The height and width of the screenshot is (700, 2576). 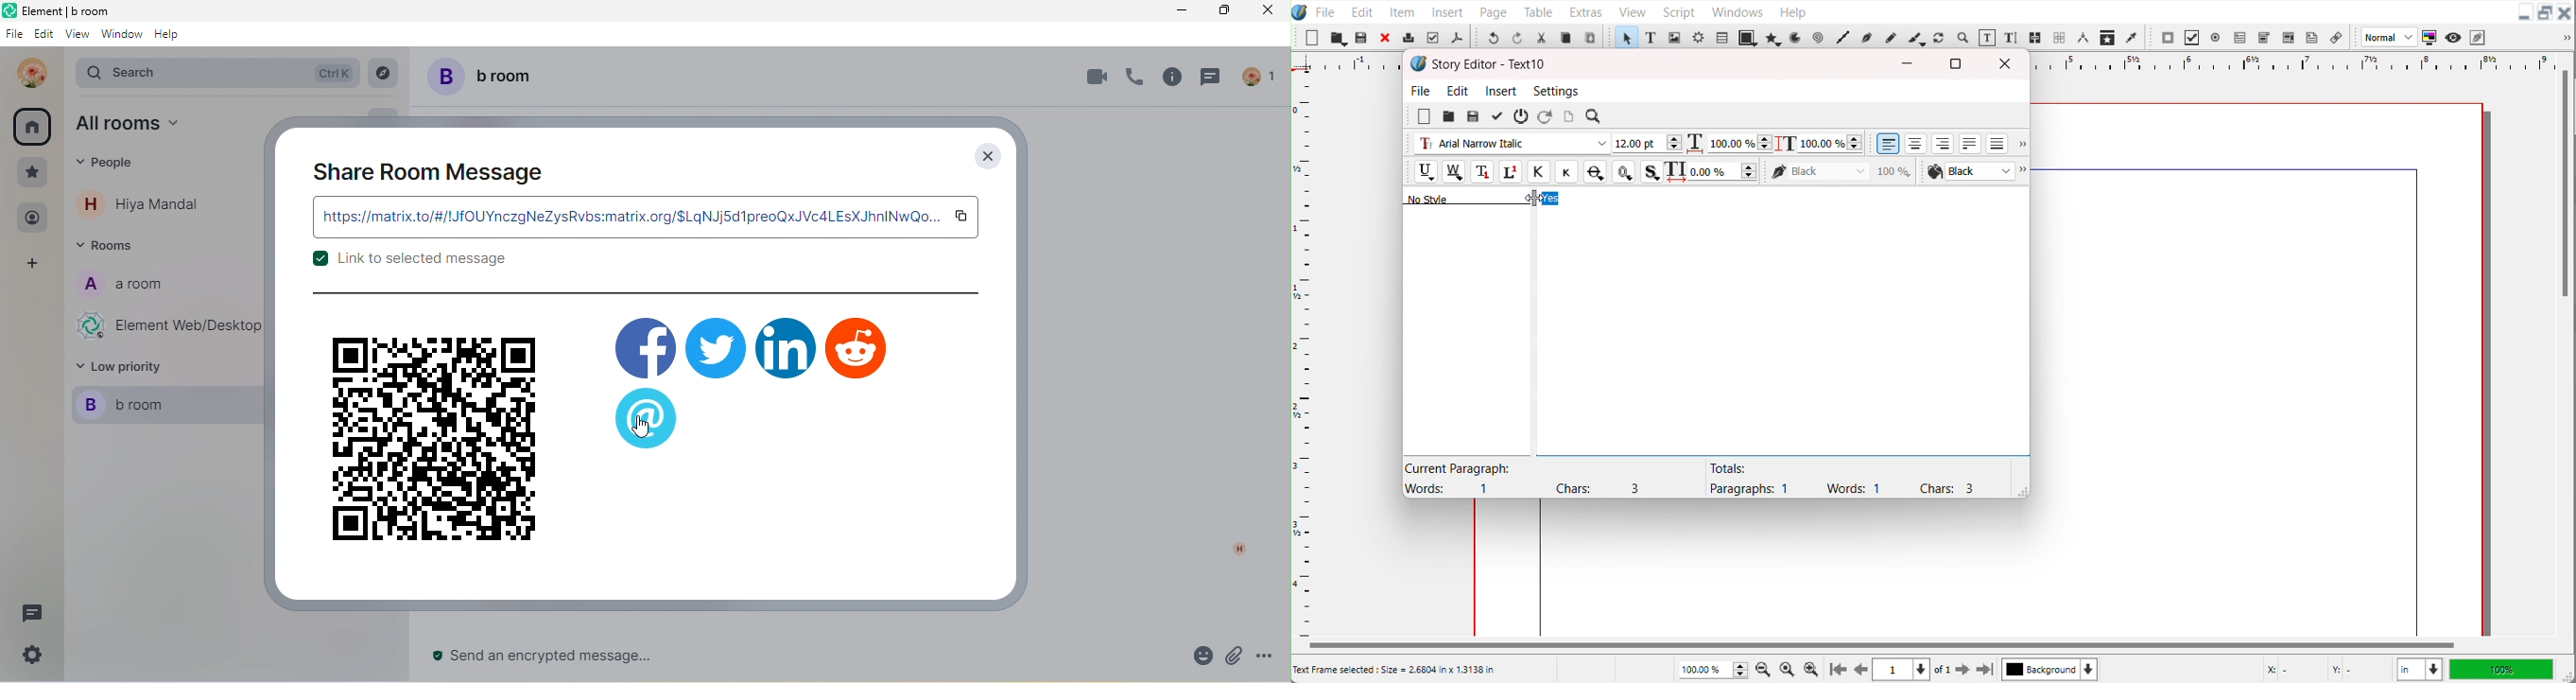 I want to click on Vertical Scale, so click(x=1303, y=352).